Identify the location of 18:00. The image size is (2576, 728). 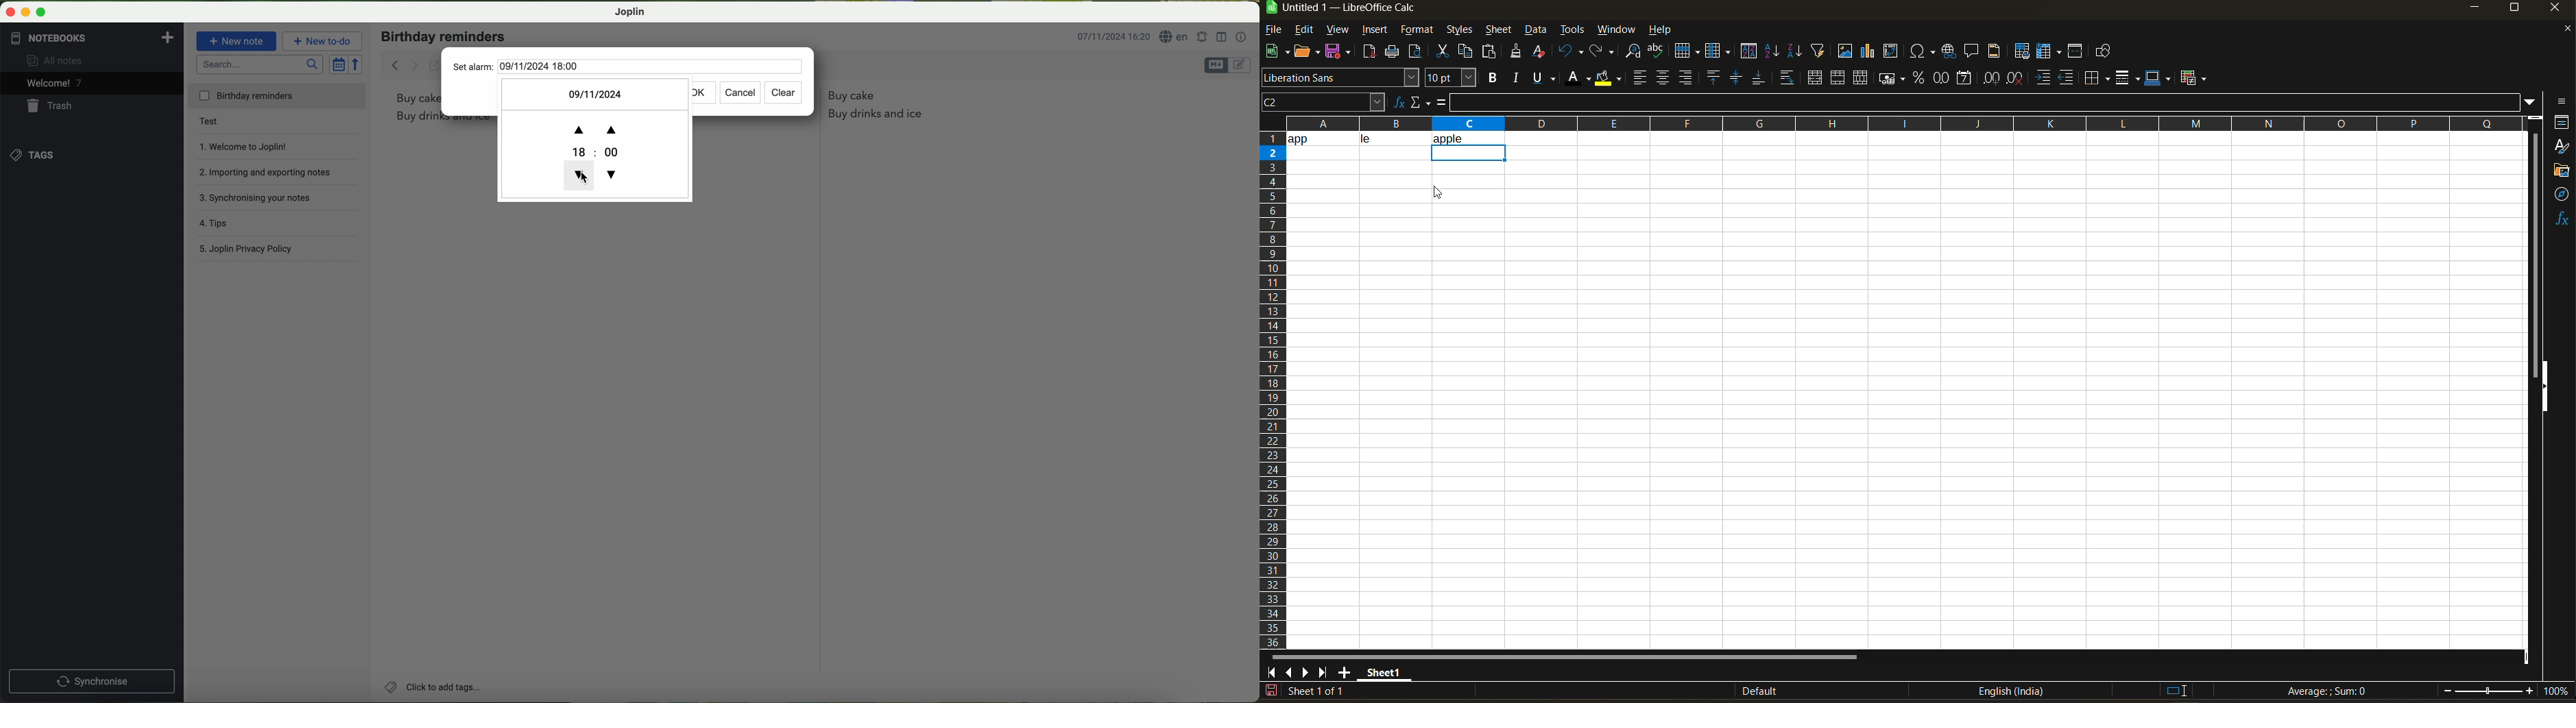
(613, 151).